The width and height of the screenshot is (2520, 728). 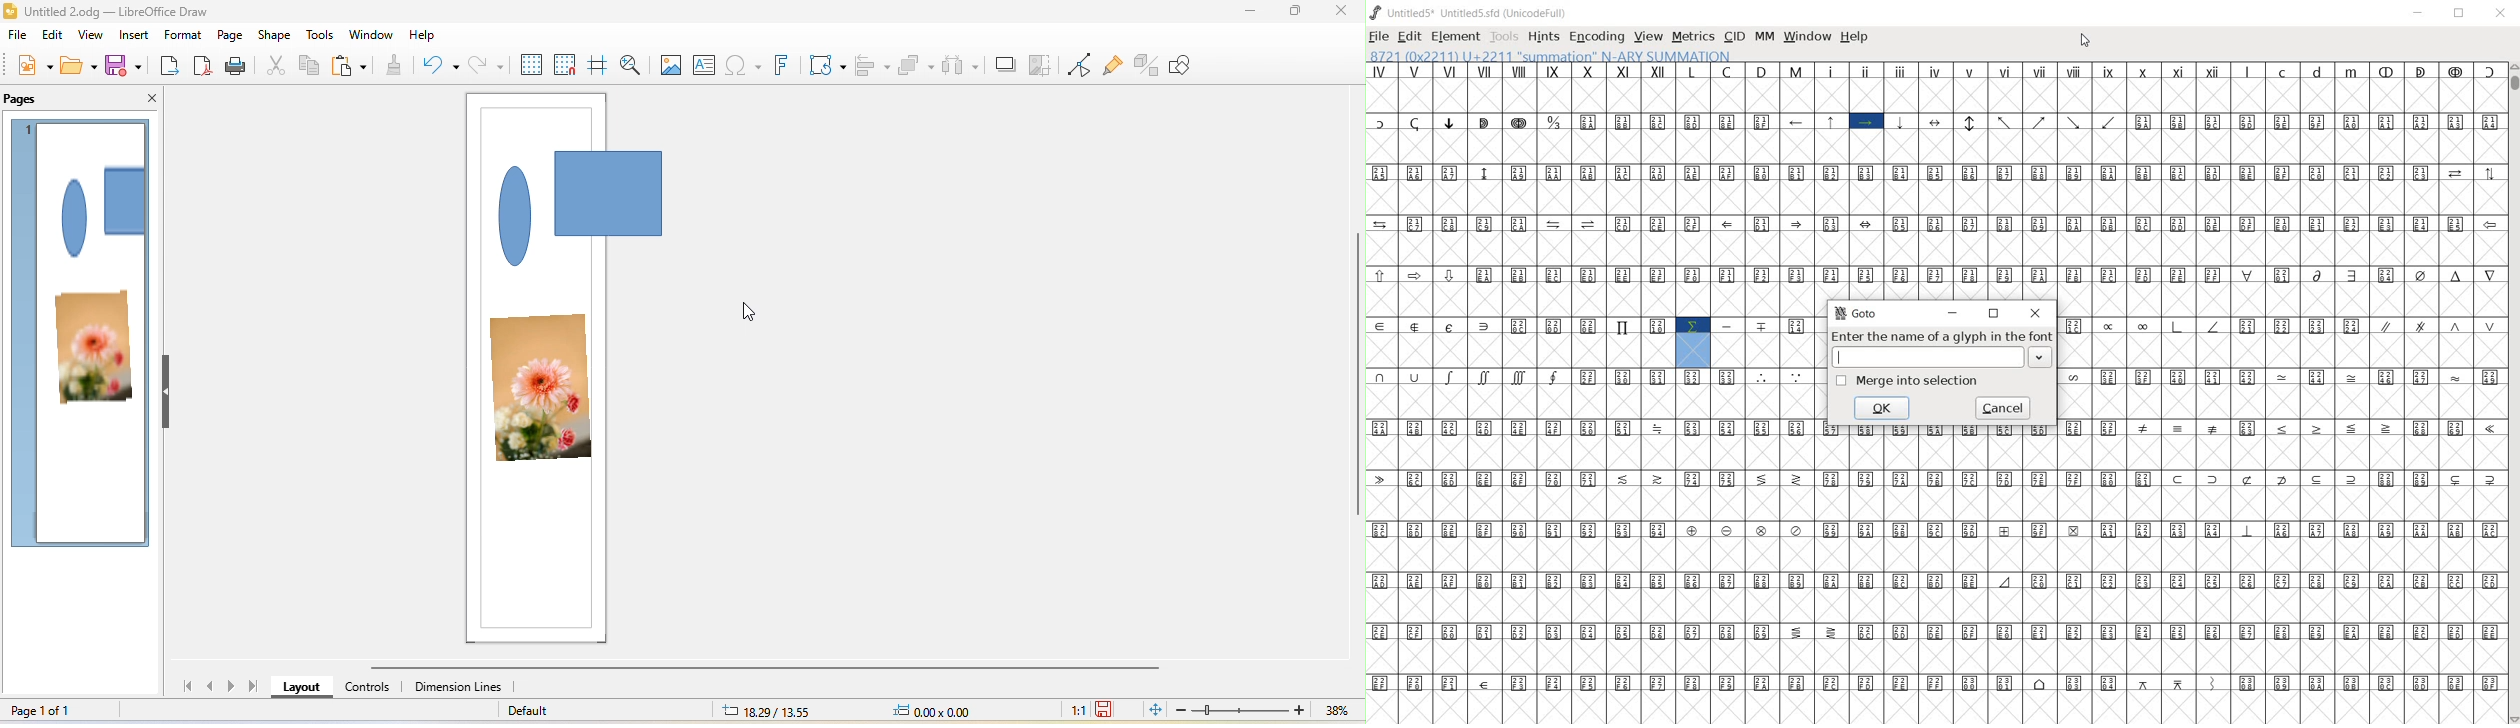 What do you see at coordinates (2514, 393) in the screenshot?
I see `SCROLLBAR` at bounding box center [2514, 393].